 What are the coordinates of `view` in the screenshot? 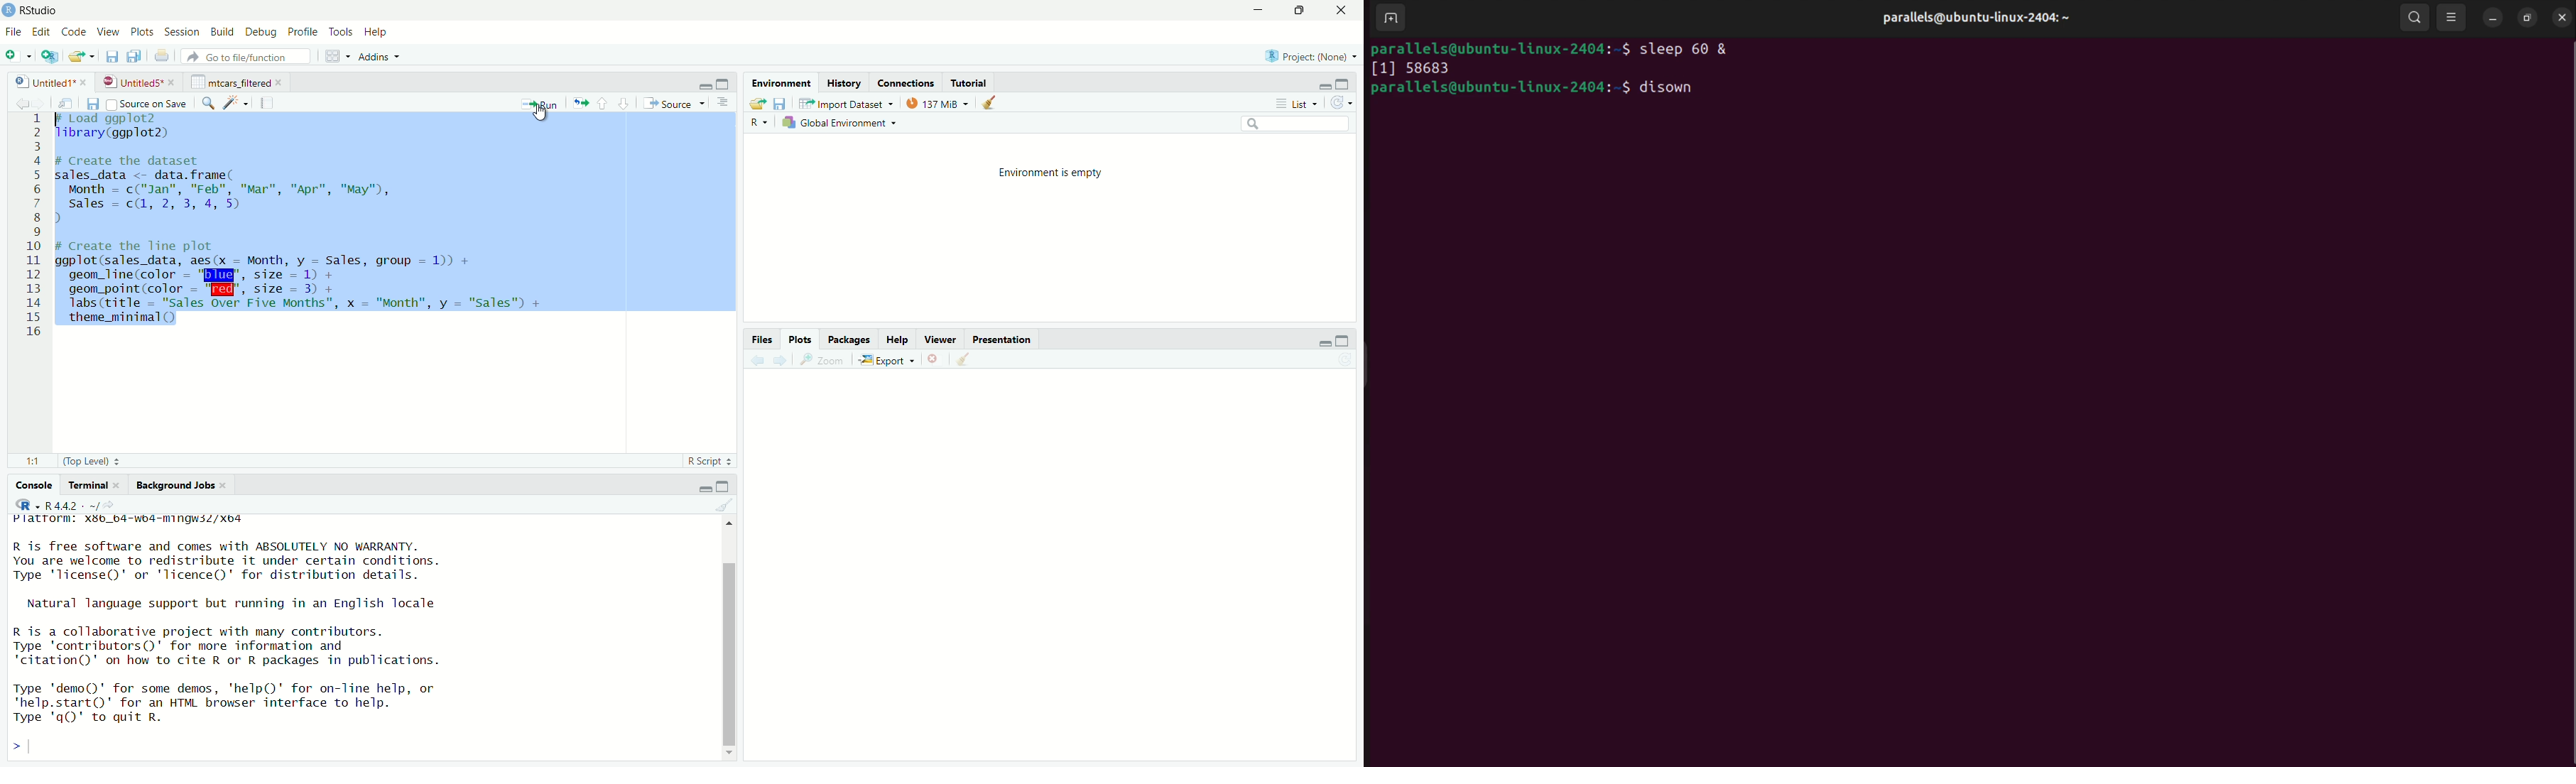 It's located at (108, 32).